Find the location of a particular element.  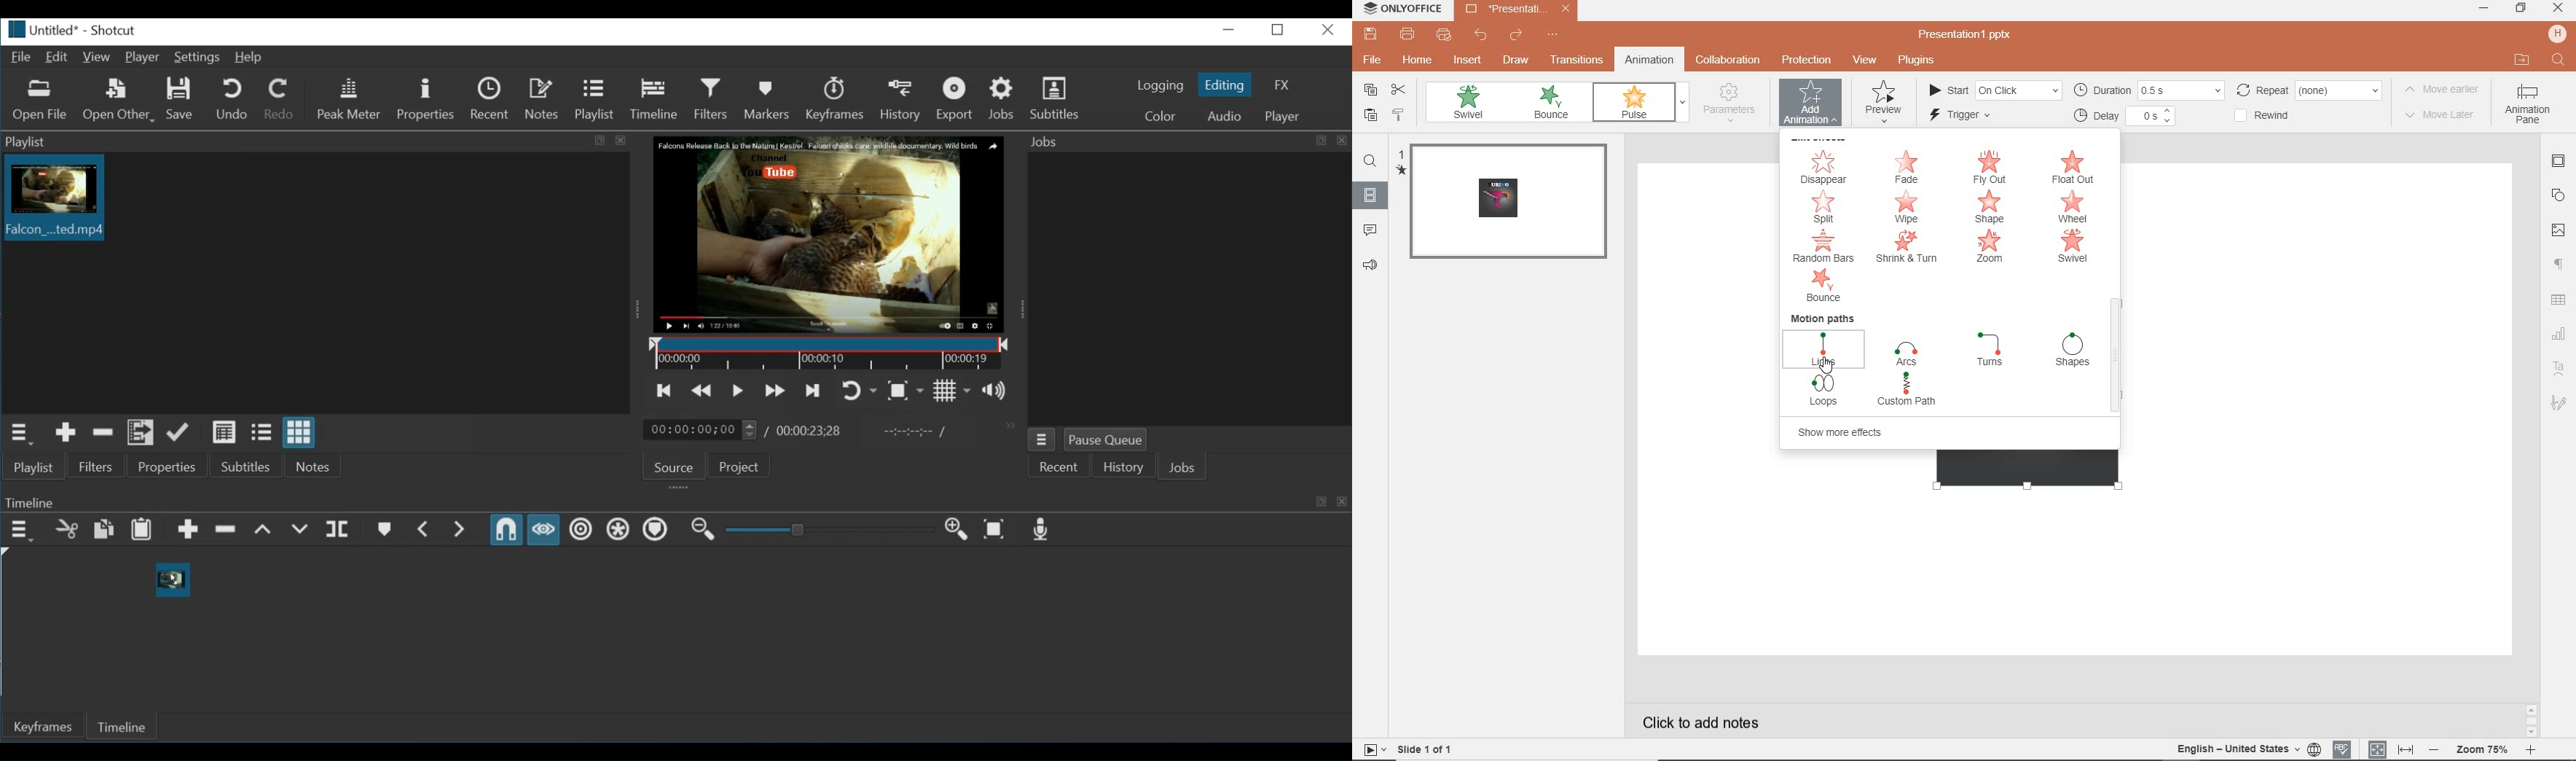

Zoom Timeline to fit is located at coordinates (994, 528).